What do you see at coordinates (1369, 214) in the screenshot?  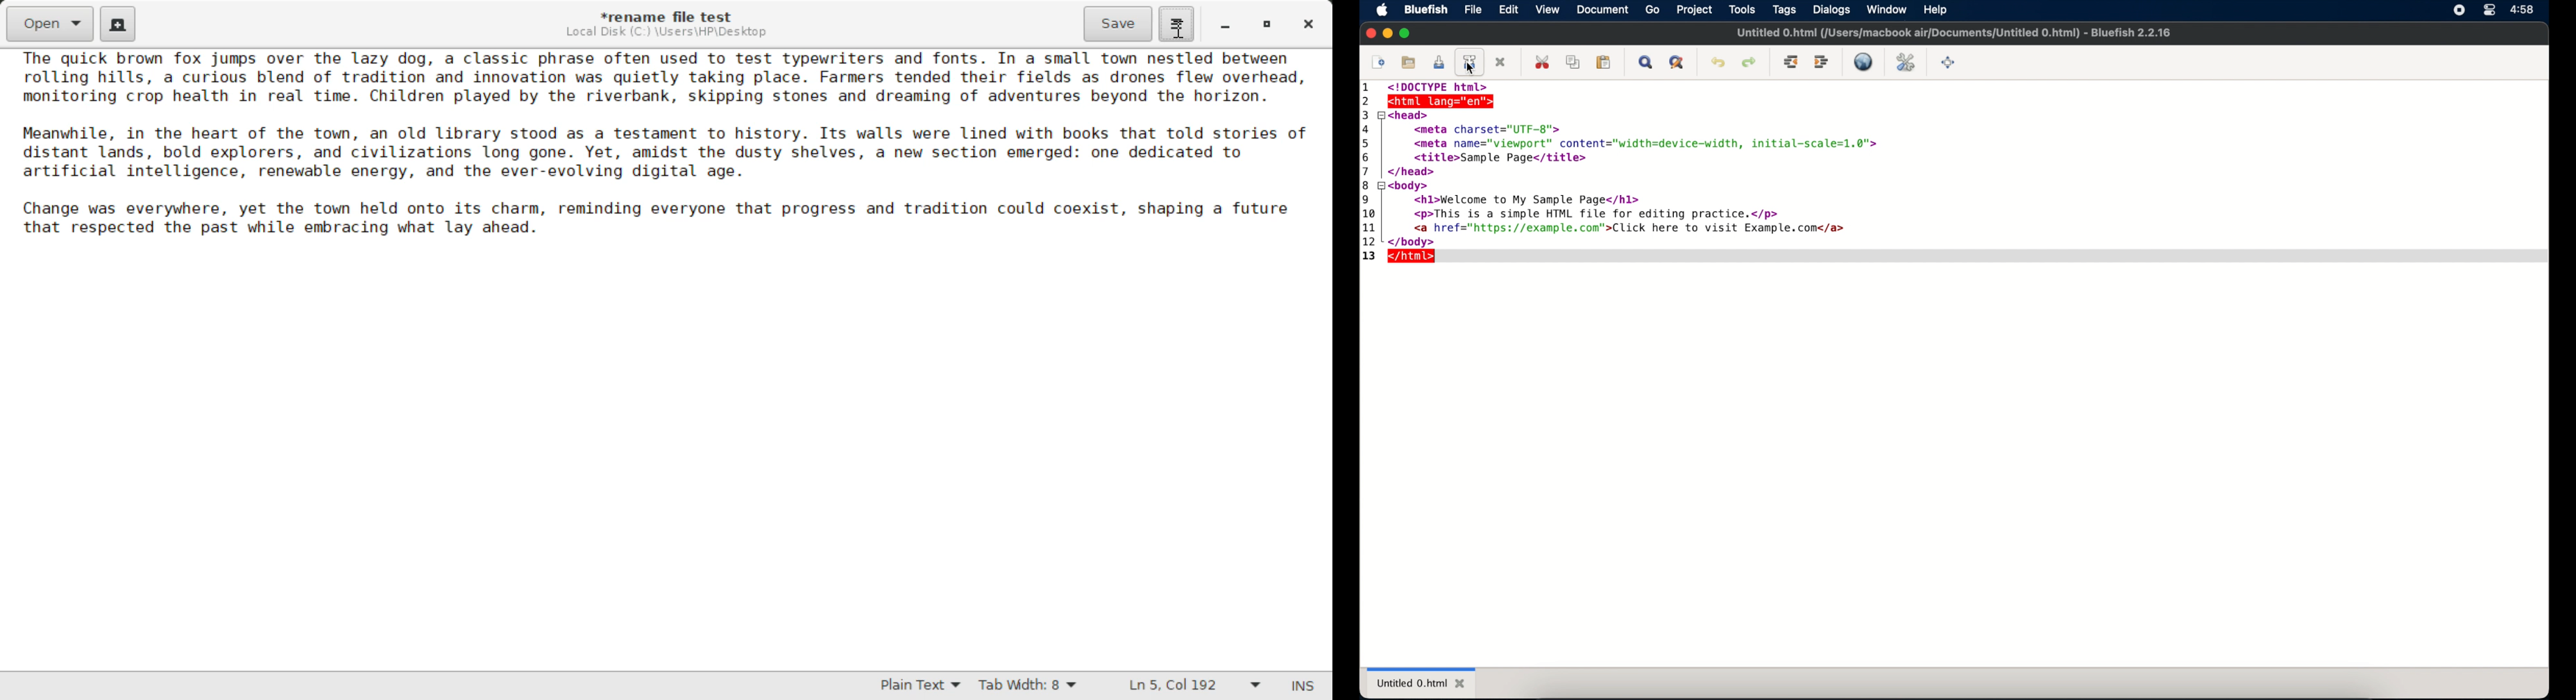 I see `10` at bounding box center [1369, 214].